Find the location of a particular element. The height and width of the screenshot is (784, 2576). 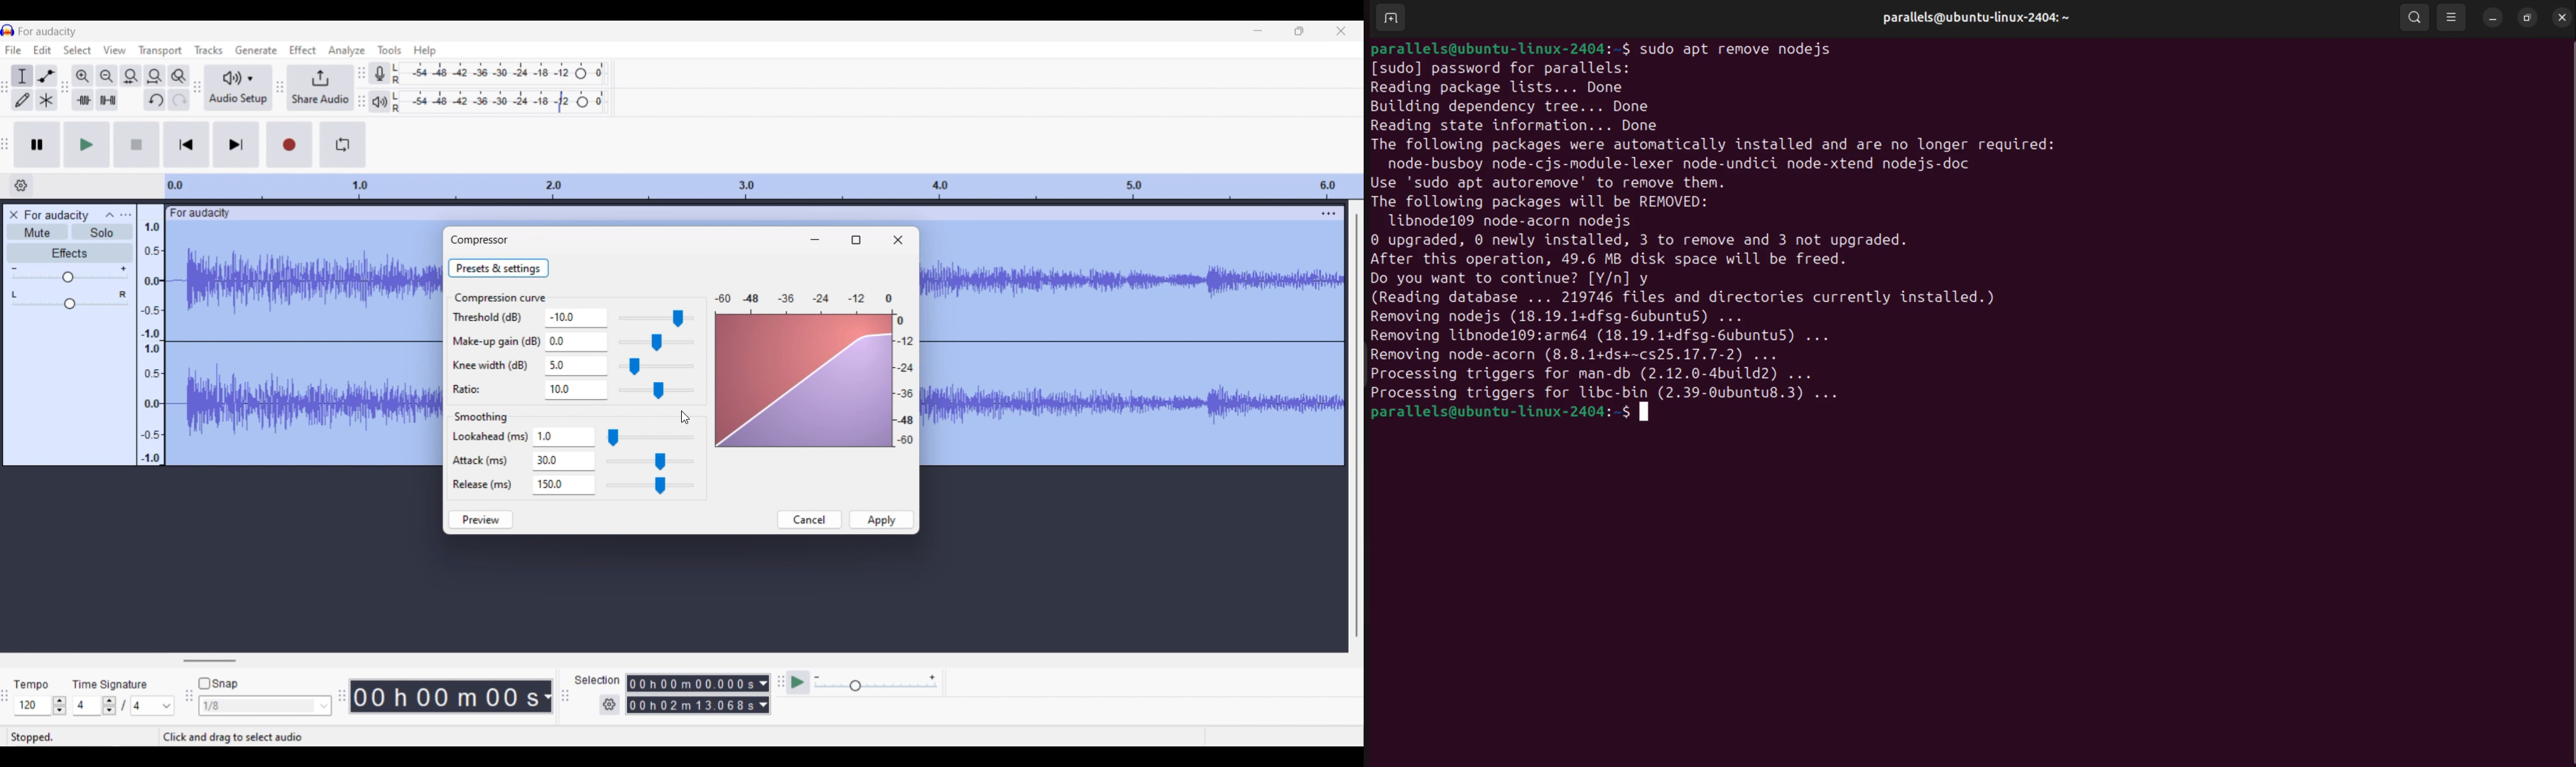

View is located at coordinates (114, 50).